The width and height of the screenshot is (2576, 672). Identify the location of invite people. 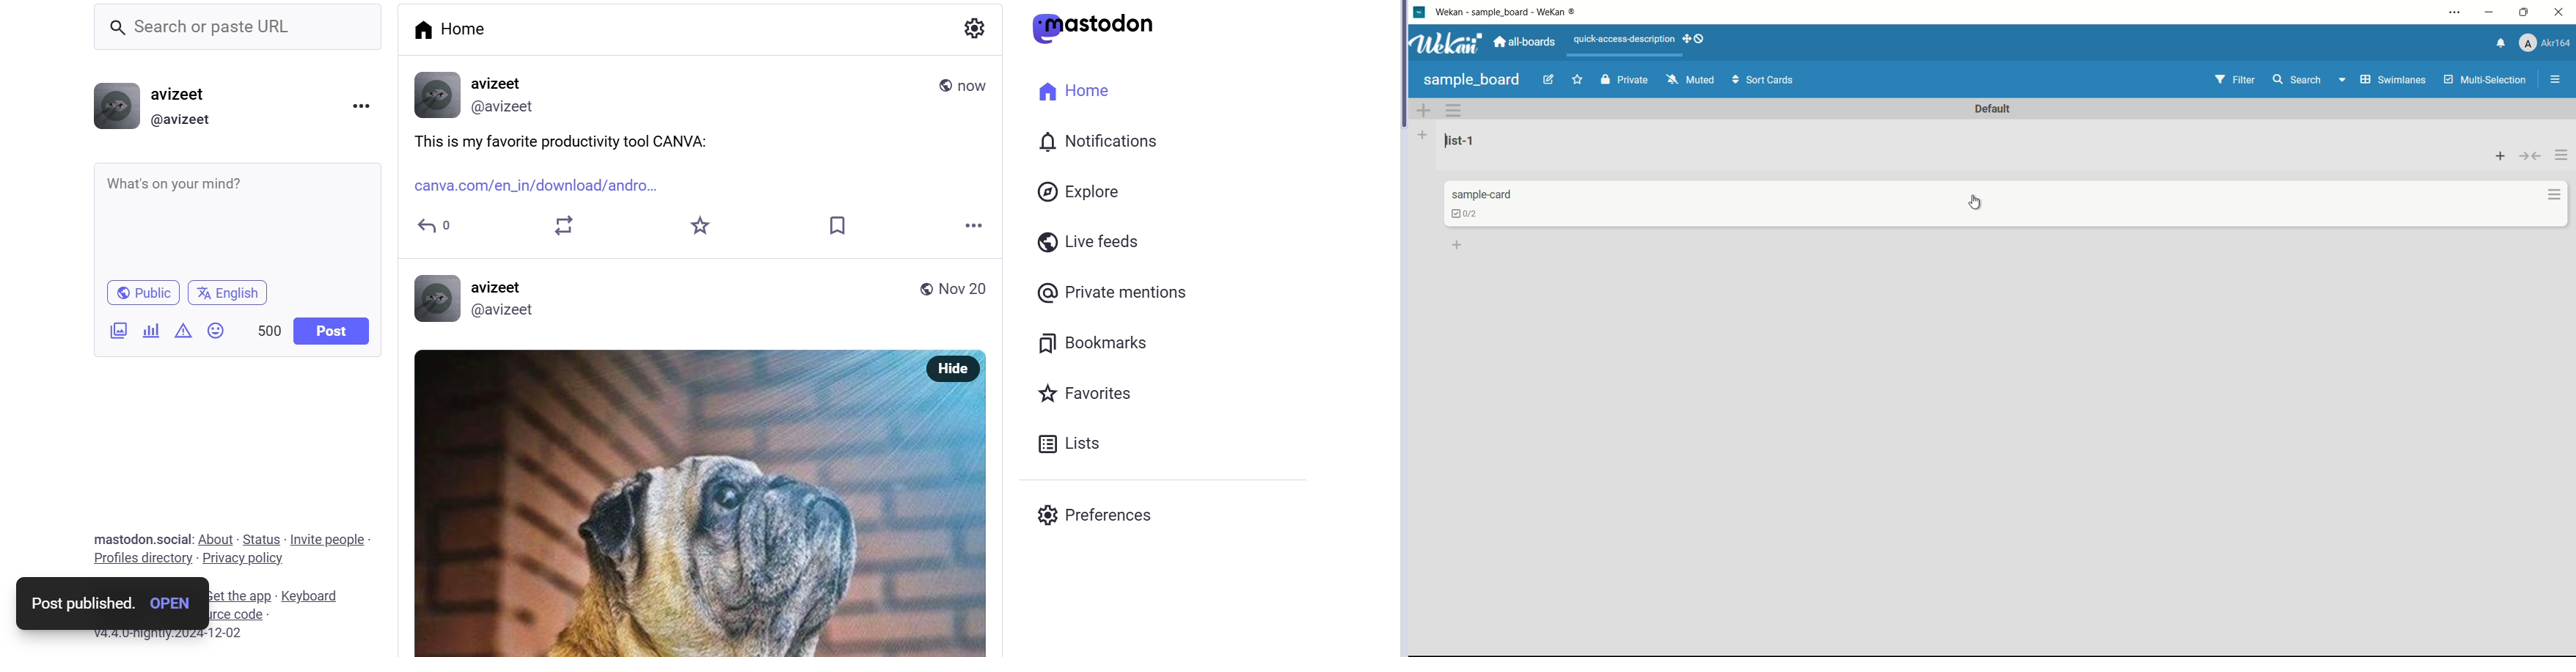
(329, 535).